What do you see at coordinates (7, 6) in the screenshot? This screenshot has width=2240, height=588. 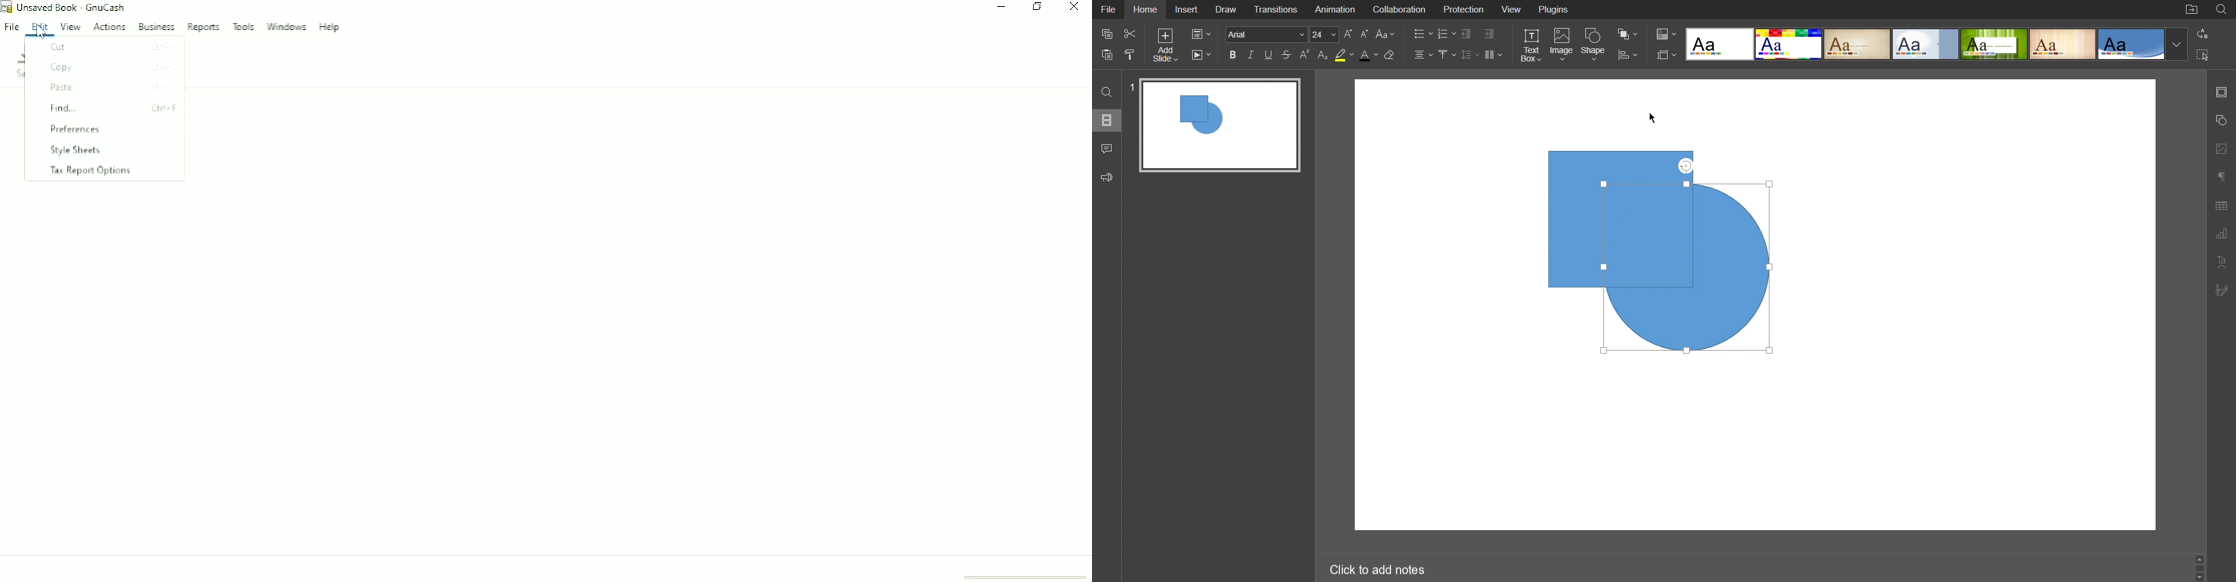 I see `gnucash logo` at bounding box center [7, 6].